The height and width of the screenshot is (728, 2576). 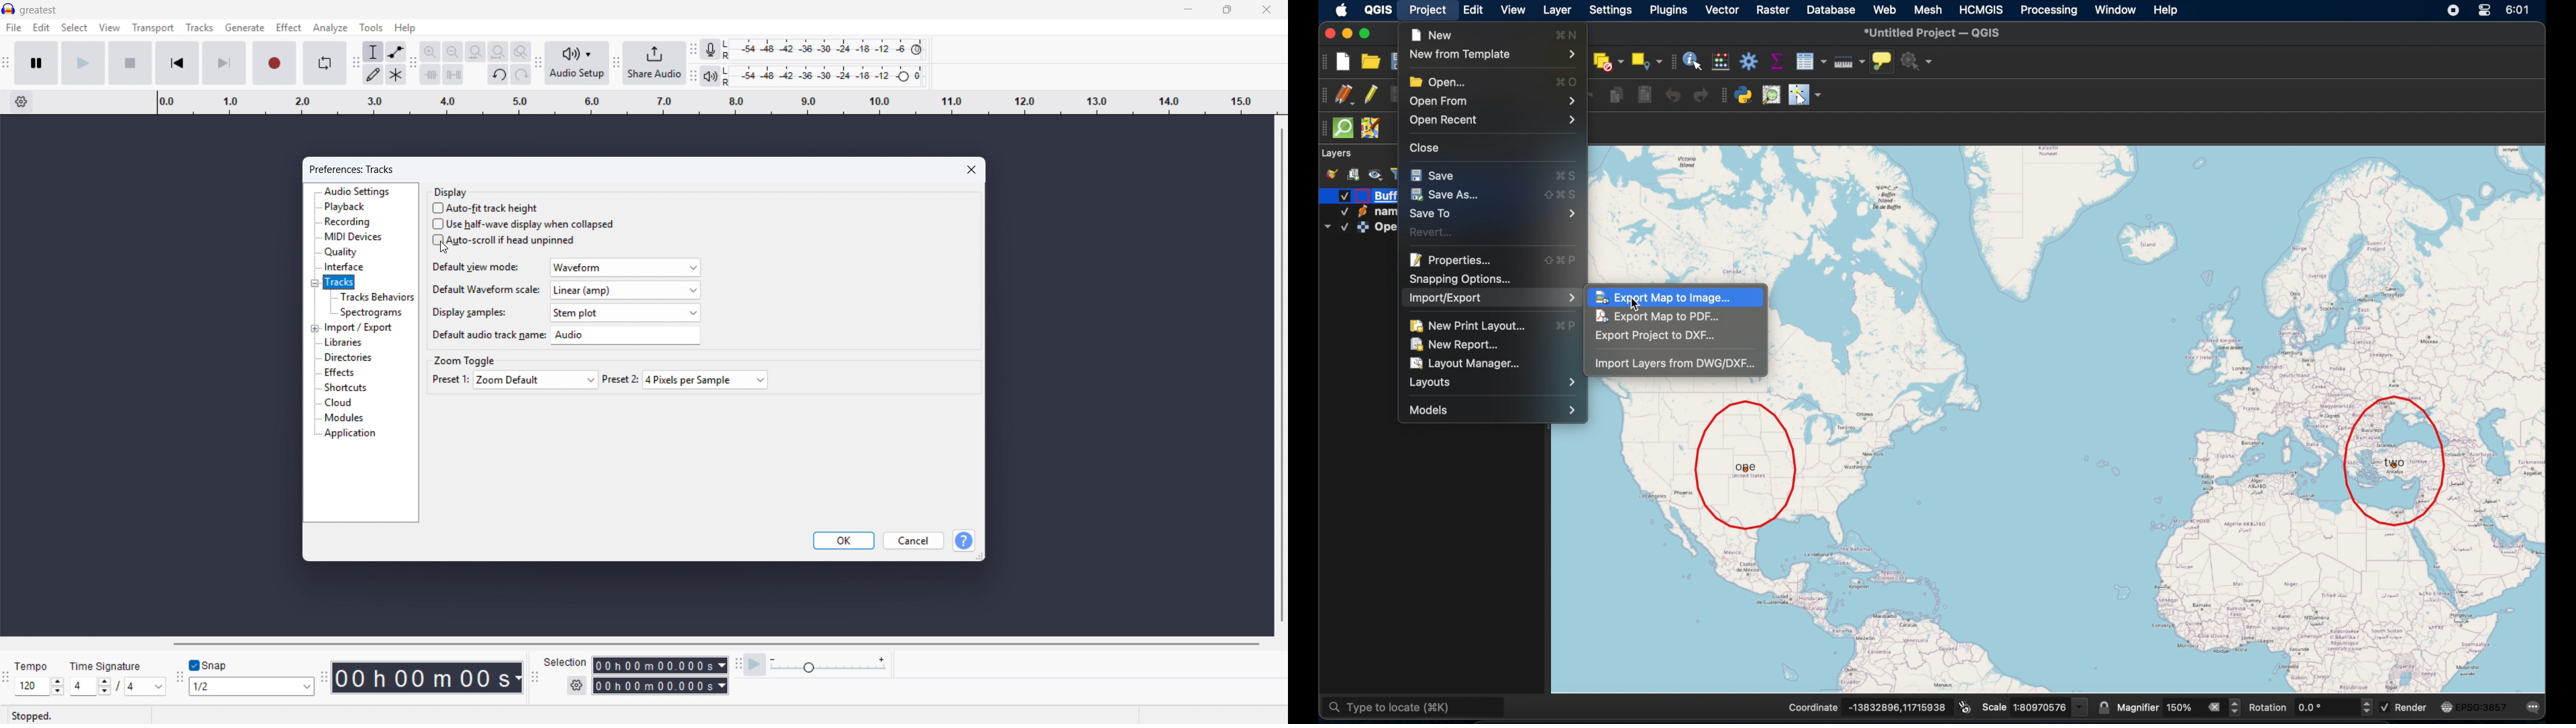 I want to click on Selection toolbar , so click(x=536, y=679).